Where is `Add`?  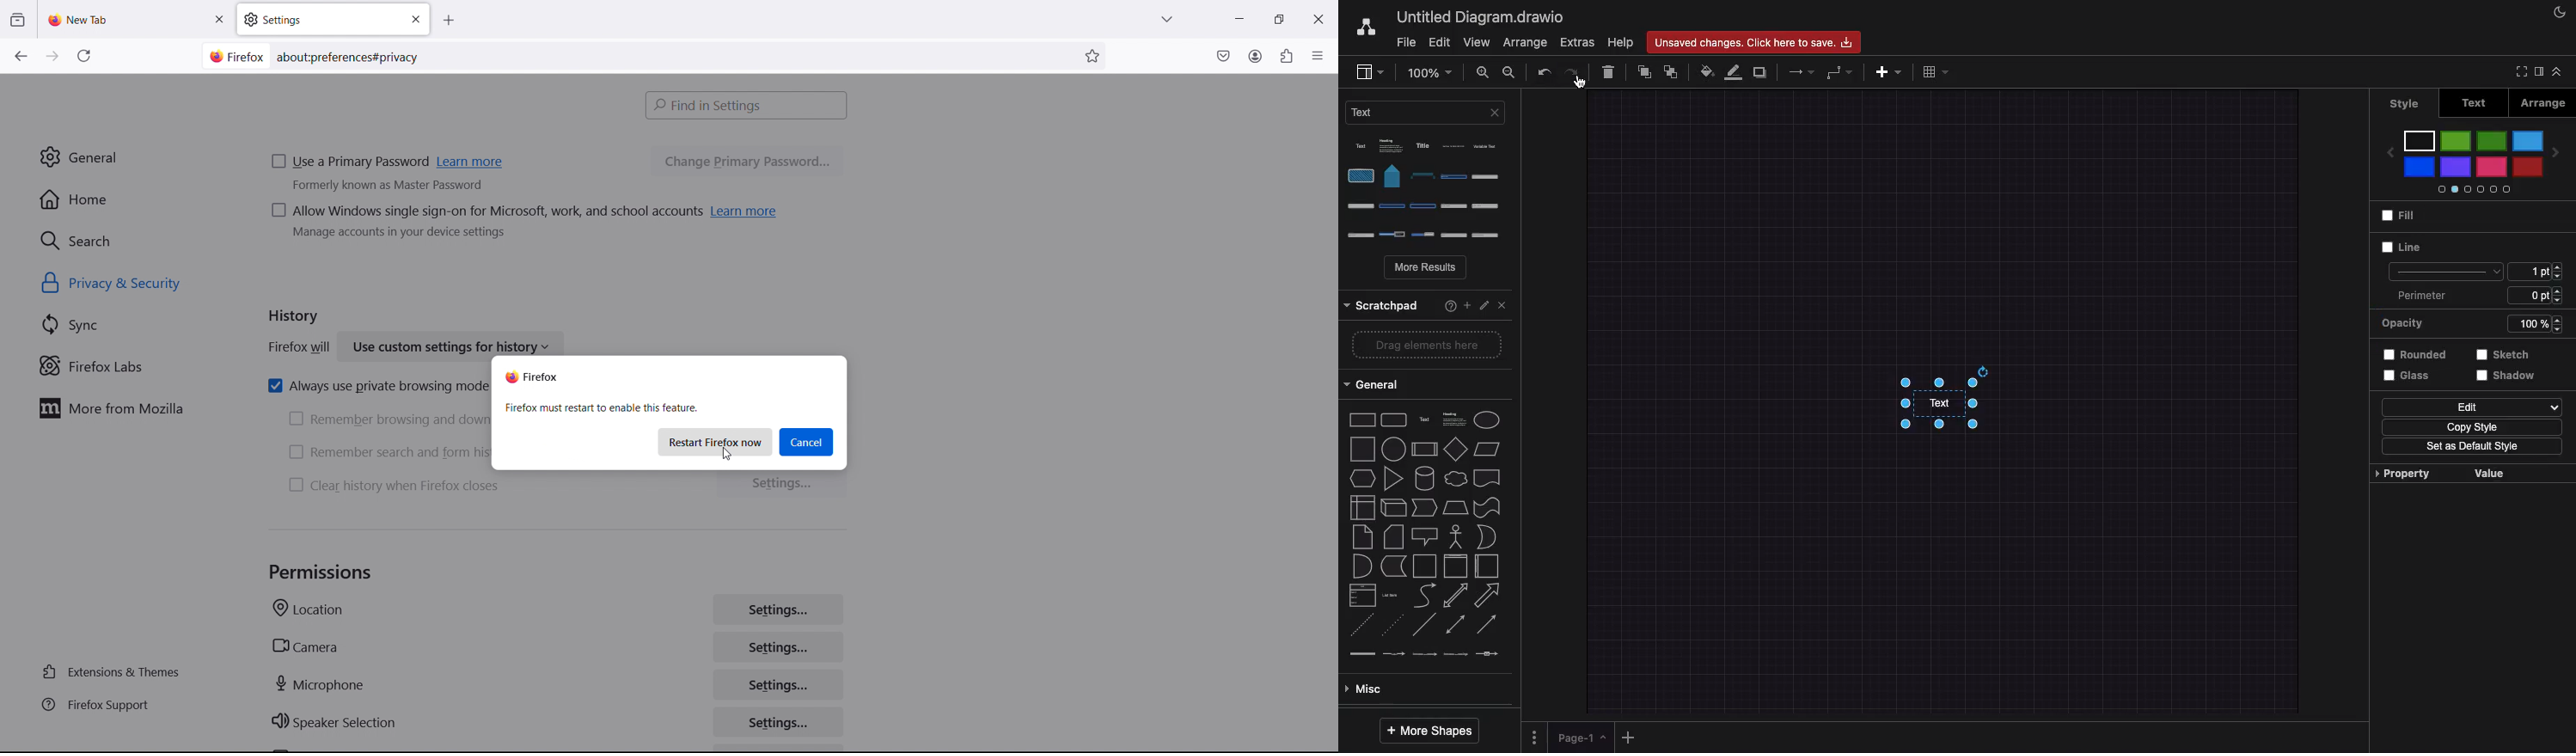 Add is located at coordinates (1631, 737).